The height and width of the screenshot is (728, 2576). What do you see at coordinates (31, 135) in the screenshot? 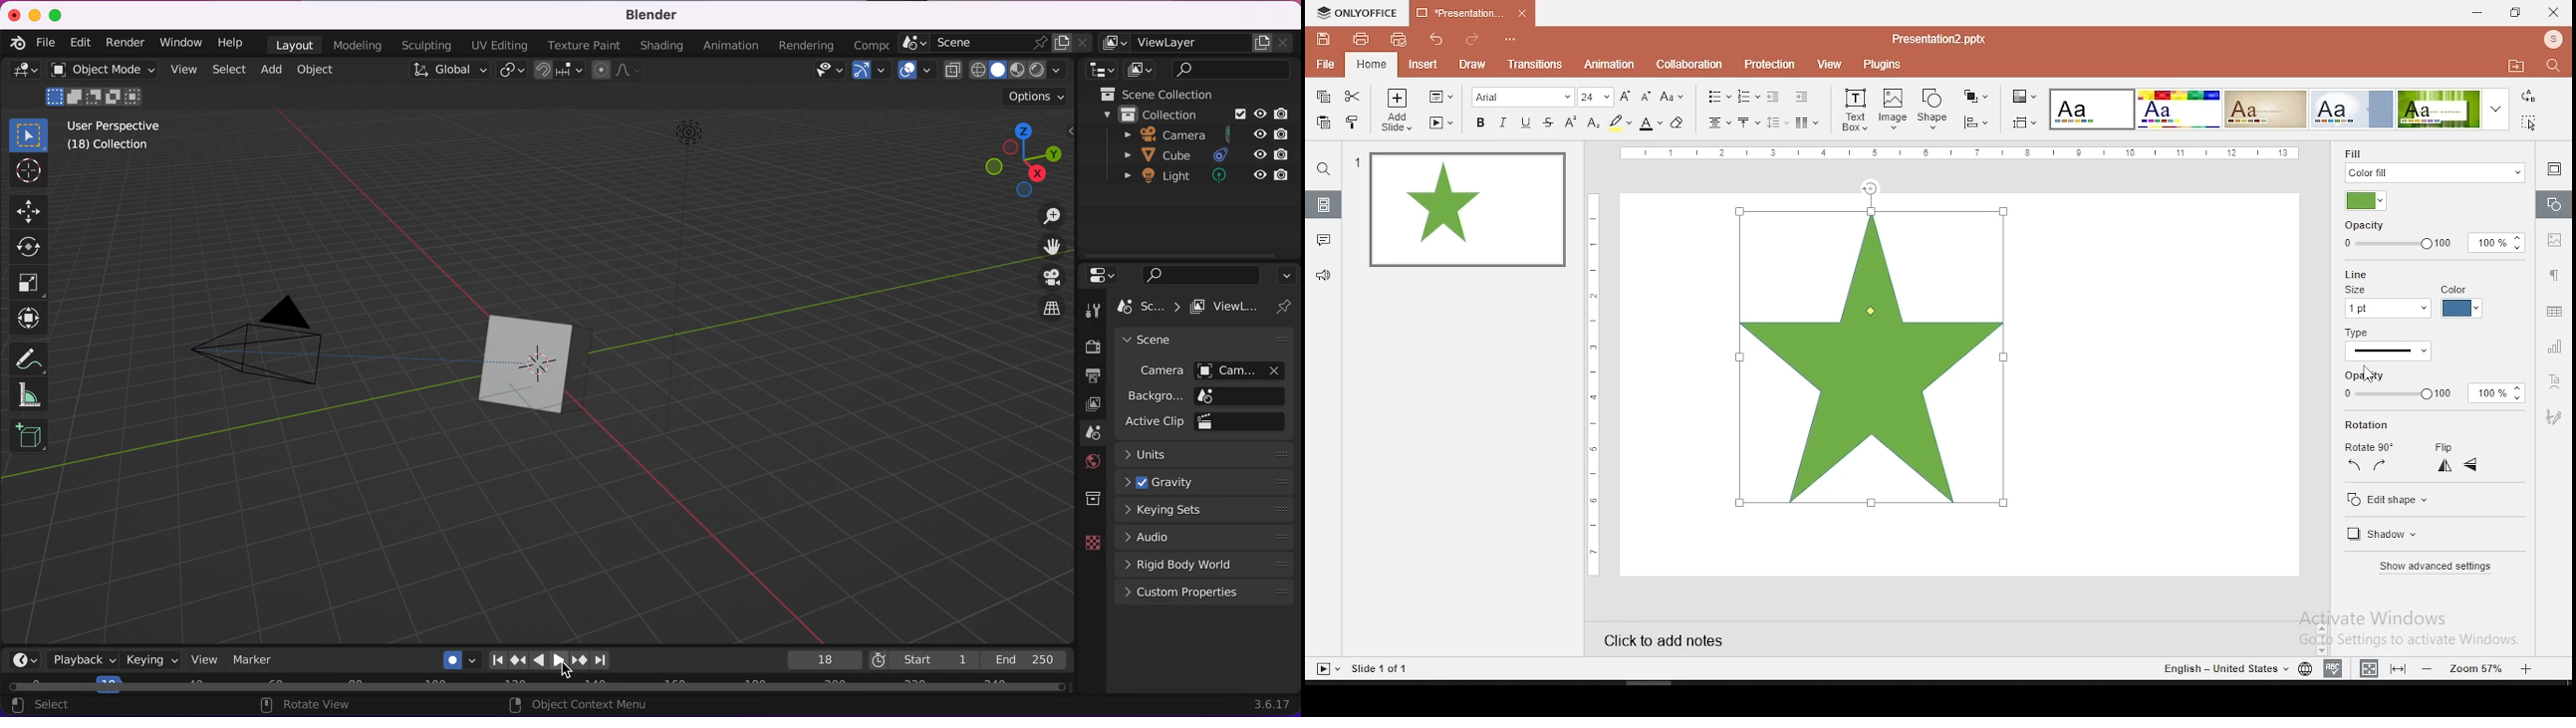
I see `select box` at bounding box center [31, 135].